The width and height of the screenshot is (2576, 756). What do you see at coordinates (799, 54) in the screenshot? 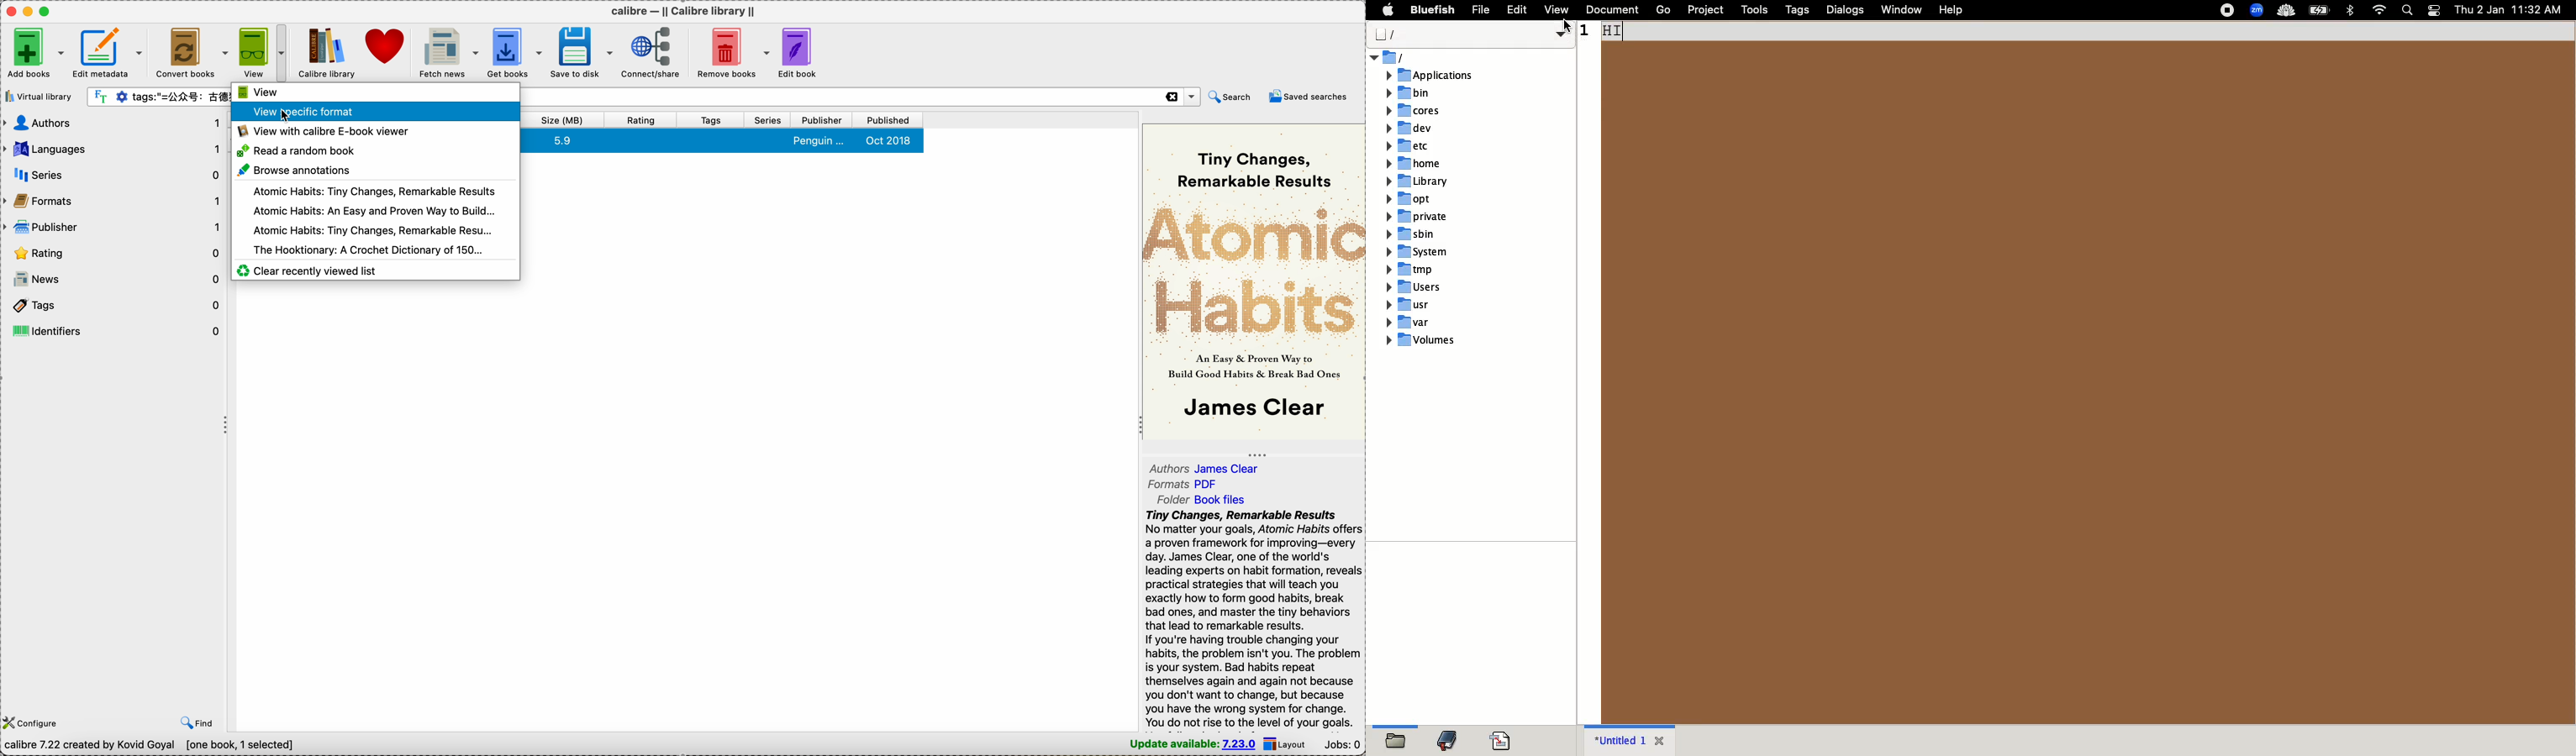
I see `edit book` at bounding box center [799, 54].